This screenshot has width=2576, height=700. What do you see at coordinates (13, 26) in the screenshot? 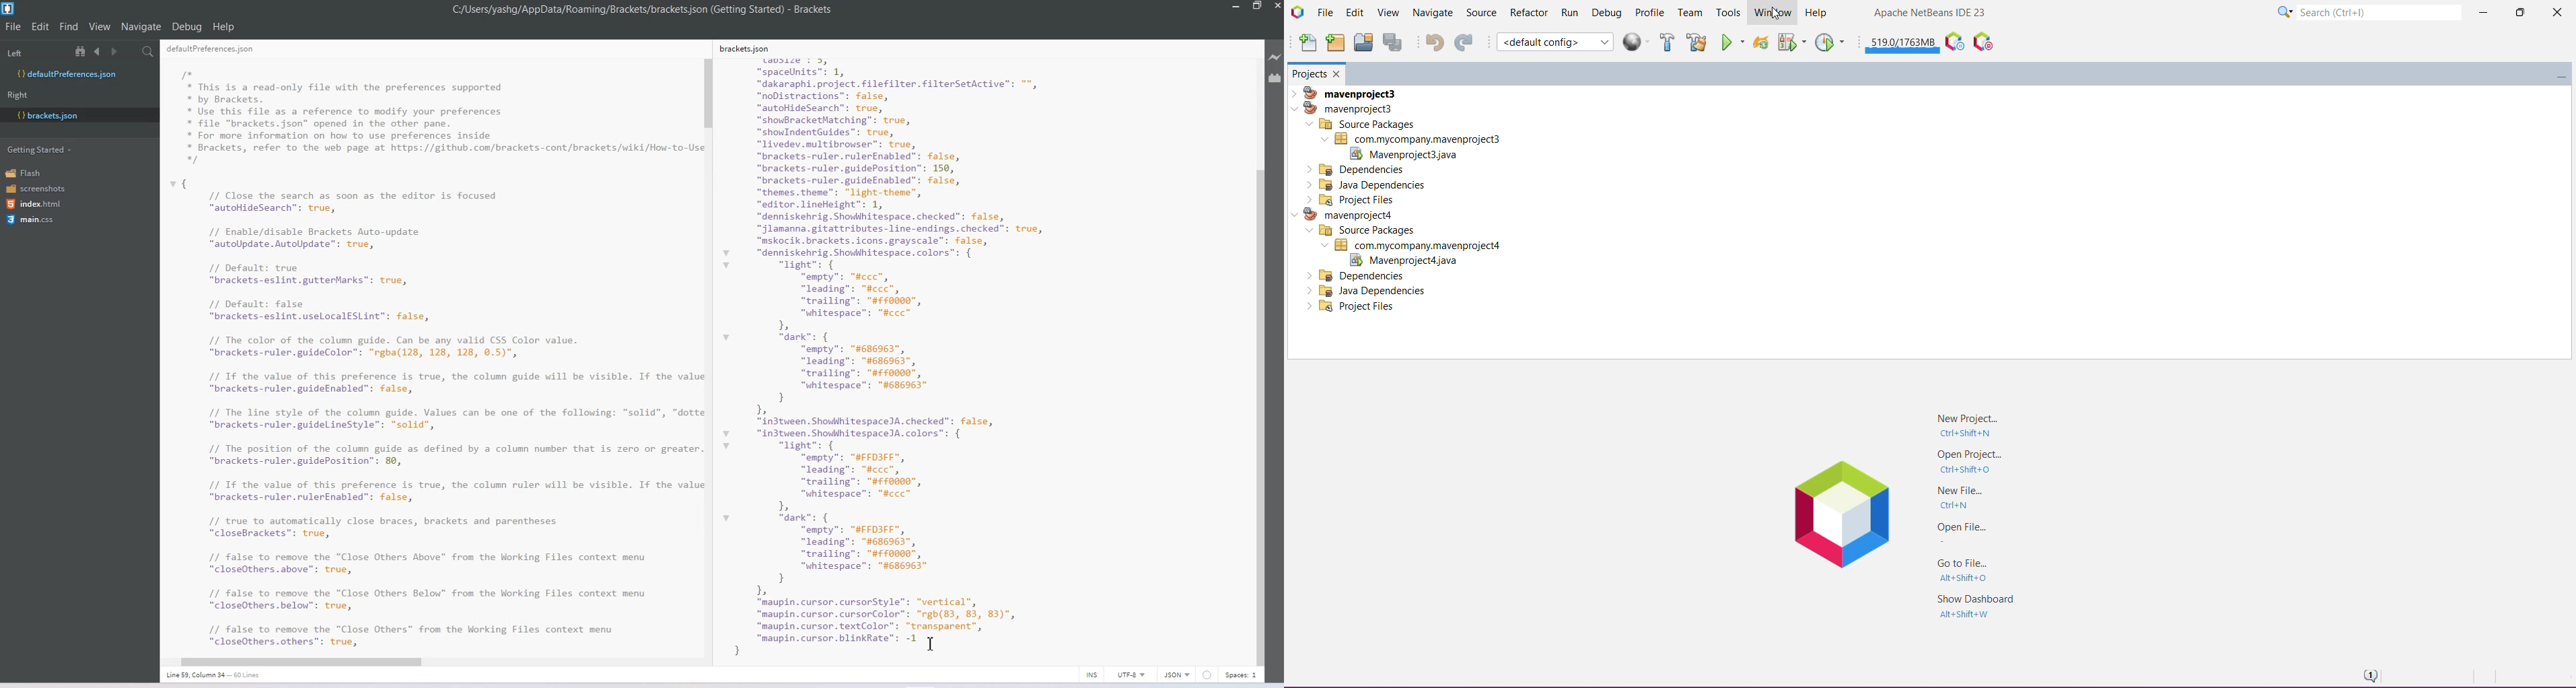
I see `File` at bounding box center [13, 26].